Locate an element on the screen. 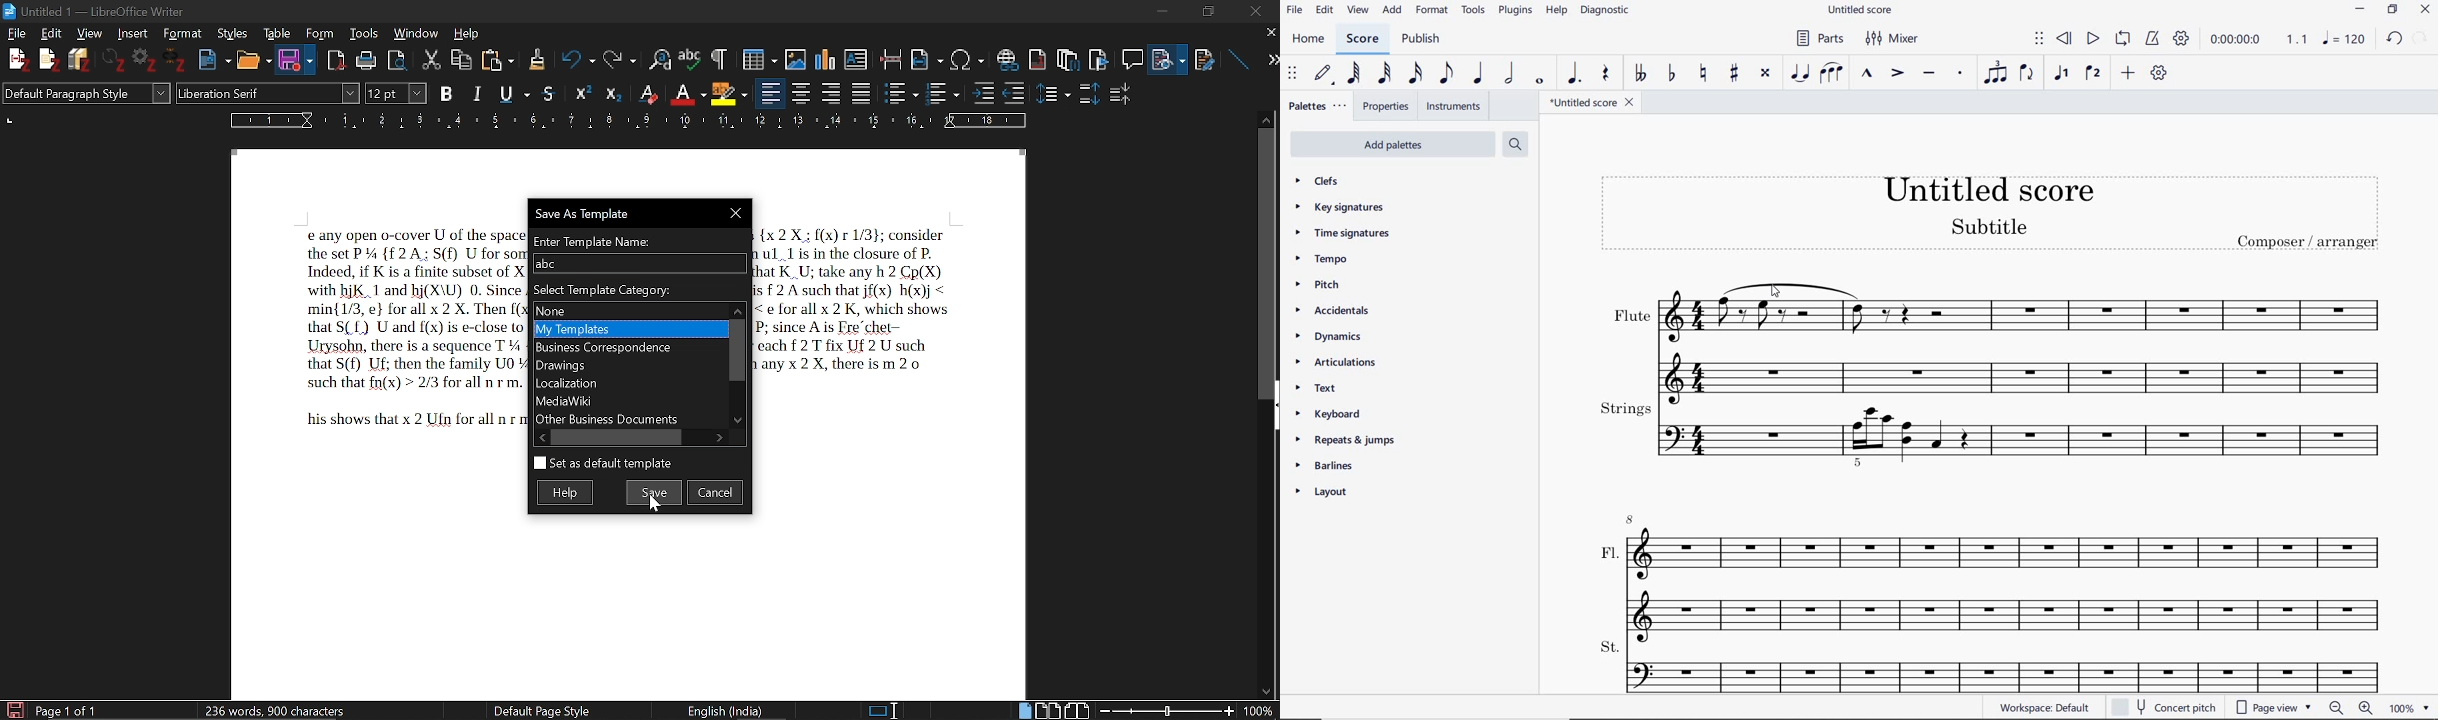 The width and height of the screenshot is (2464, 728). B is located at coordinates (447, 92).